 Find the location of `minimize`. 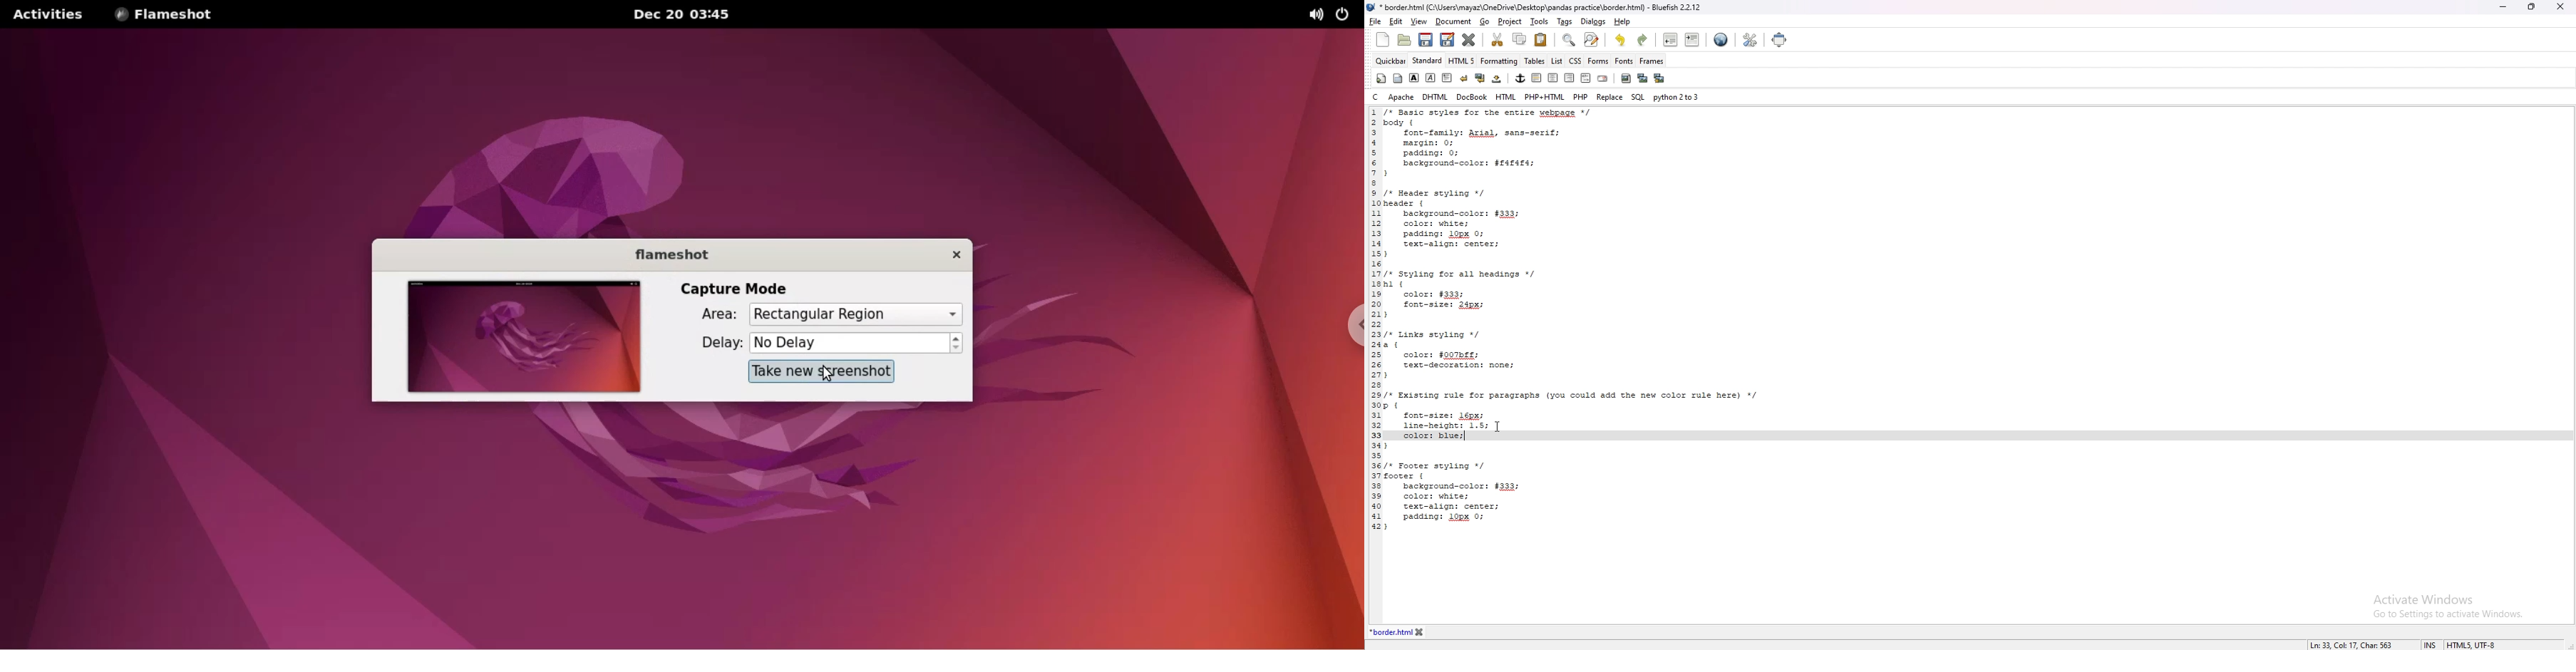

minimize is located at coordinates (2504, 6).